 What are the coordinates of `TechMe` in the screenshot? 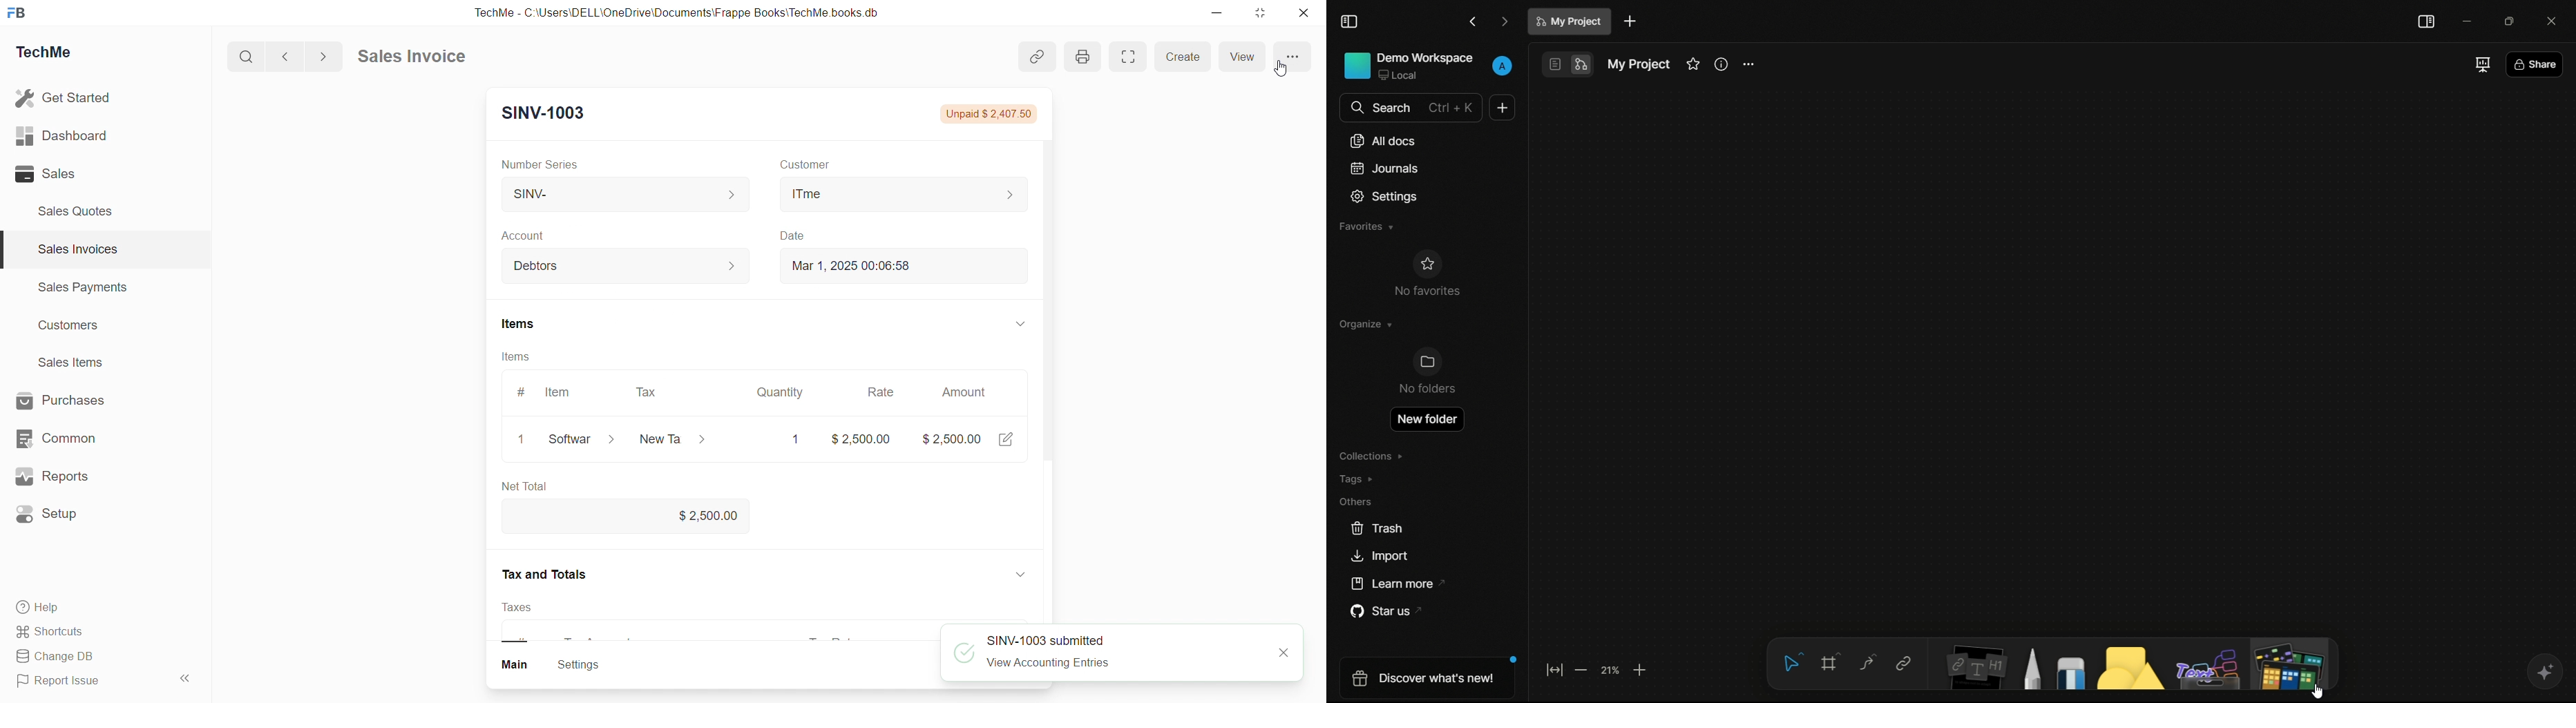 It's located at (55, 55).